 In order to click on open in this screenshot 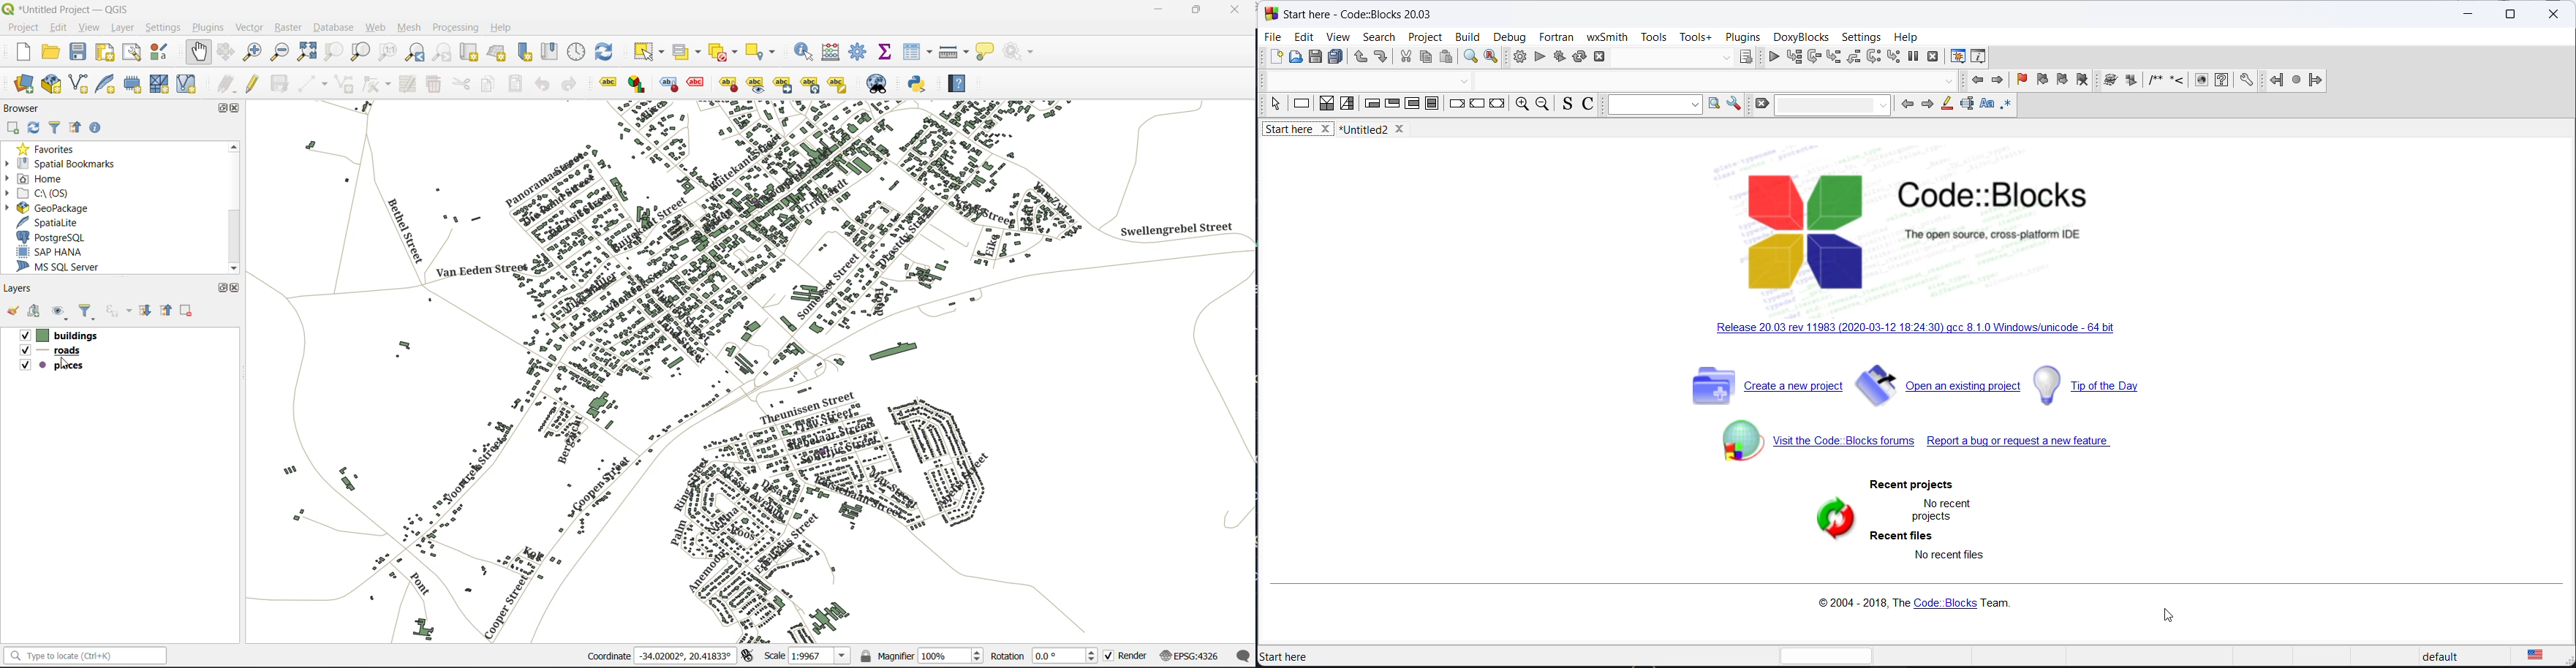, I will do `click(53, 52)`.